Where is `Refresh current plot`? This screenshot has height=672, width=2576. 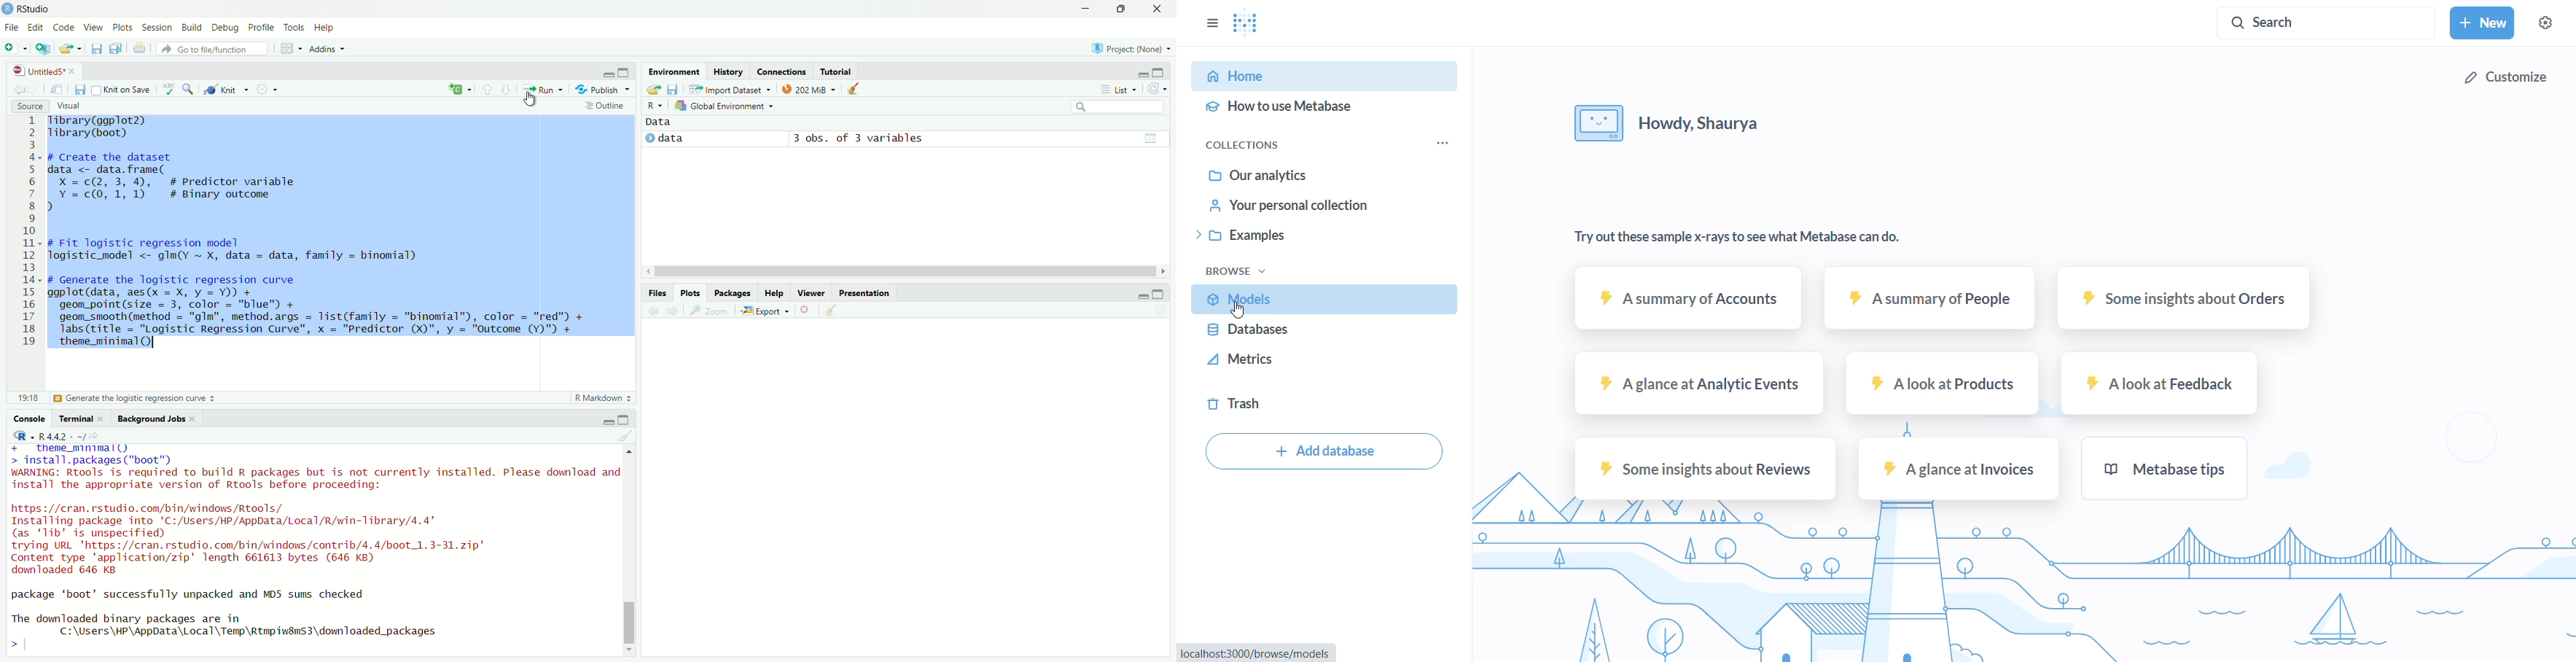 Refresh current plot is located at coordinates (1161, 311).